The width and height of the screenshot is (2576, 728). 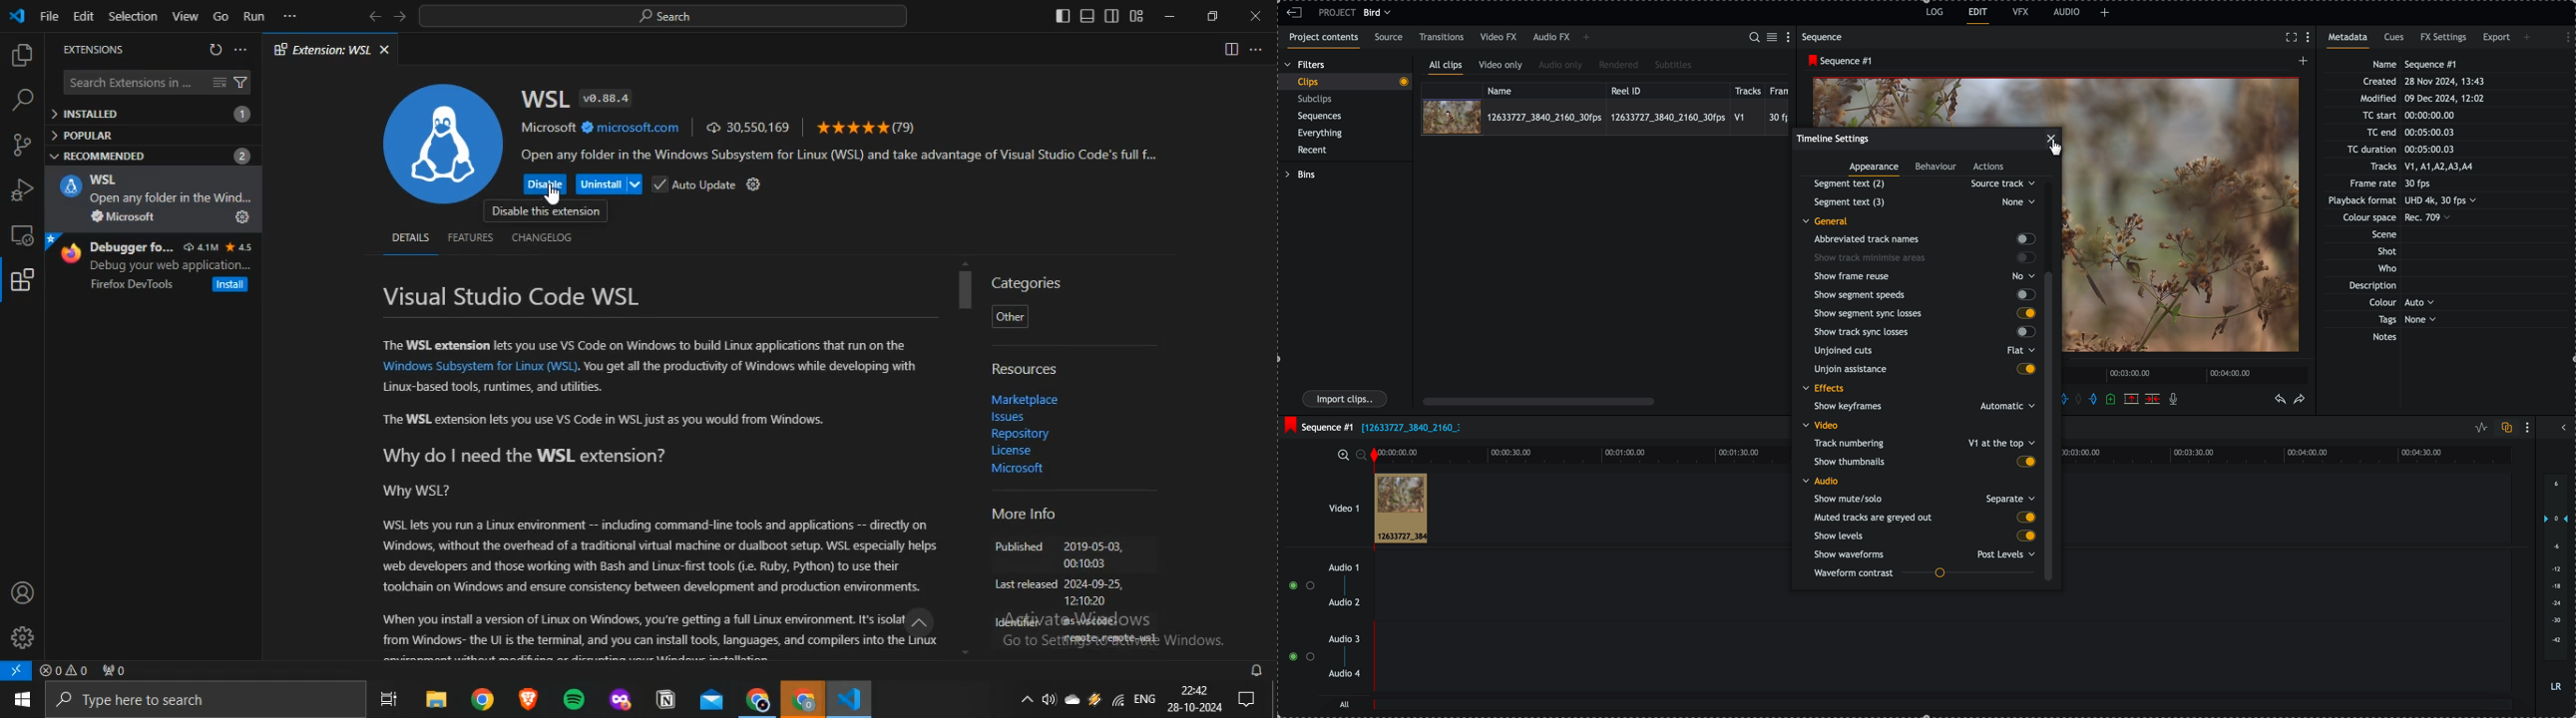 I want to click on Install, so click(x=241, y=216).